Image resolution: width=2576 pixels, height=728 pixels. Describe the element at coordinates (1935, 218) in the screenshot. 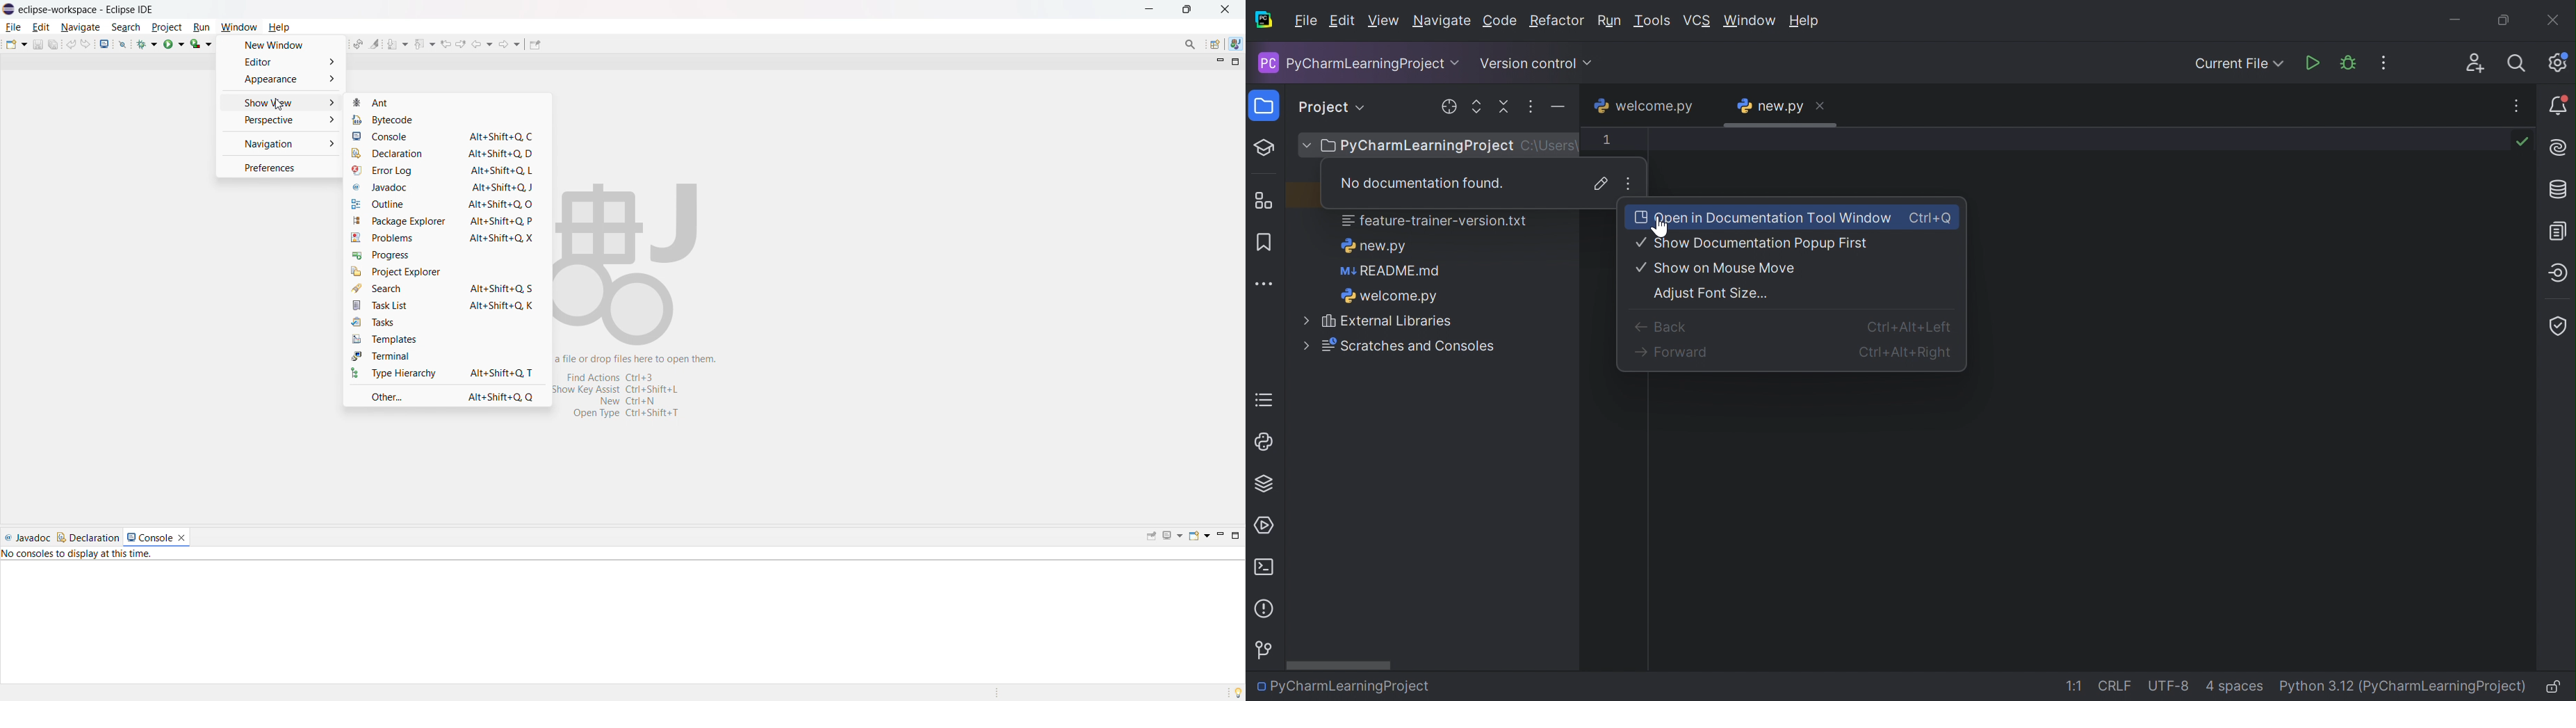

I see `Ctrl+Q` at that location.